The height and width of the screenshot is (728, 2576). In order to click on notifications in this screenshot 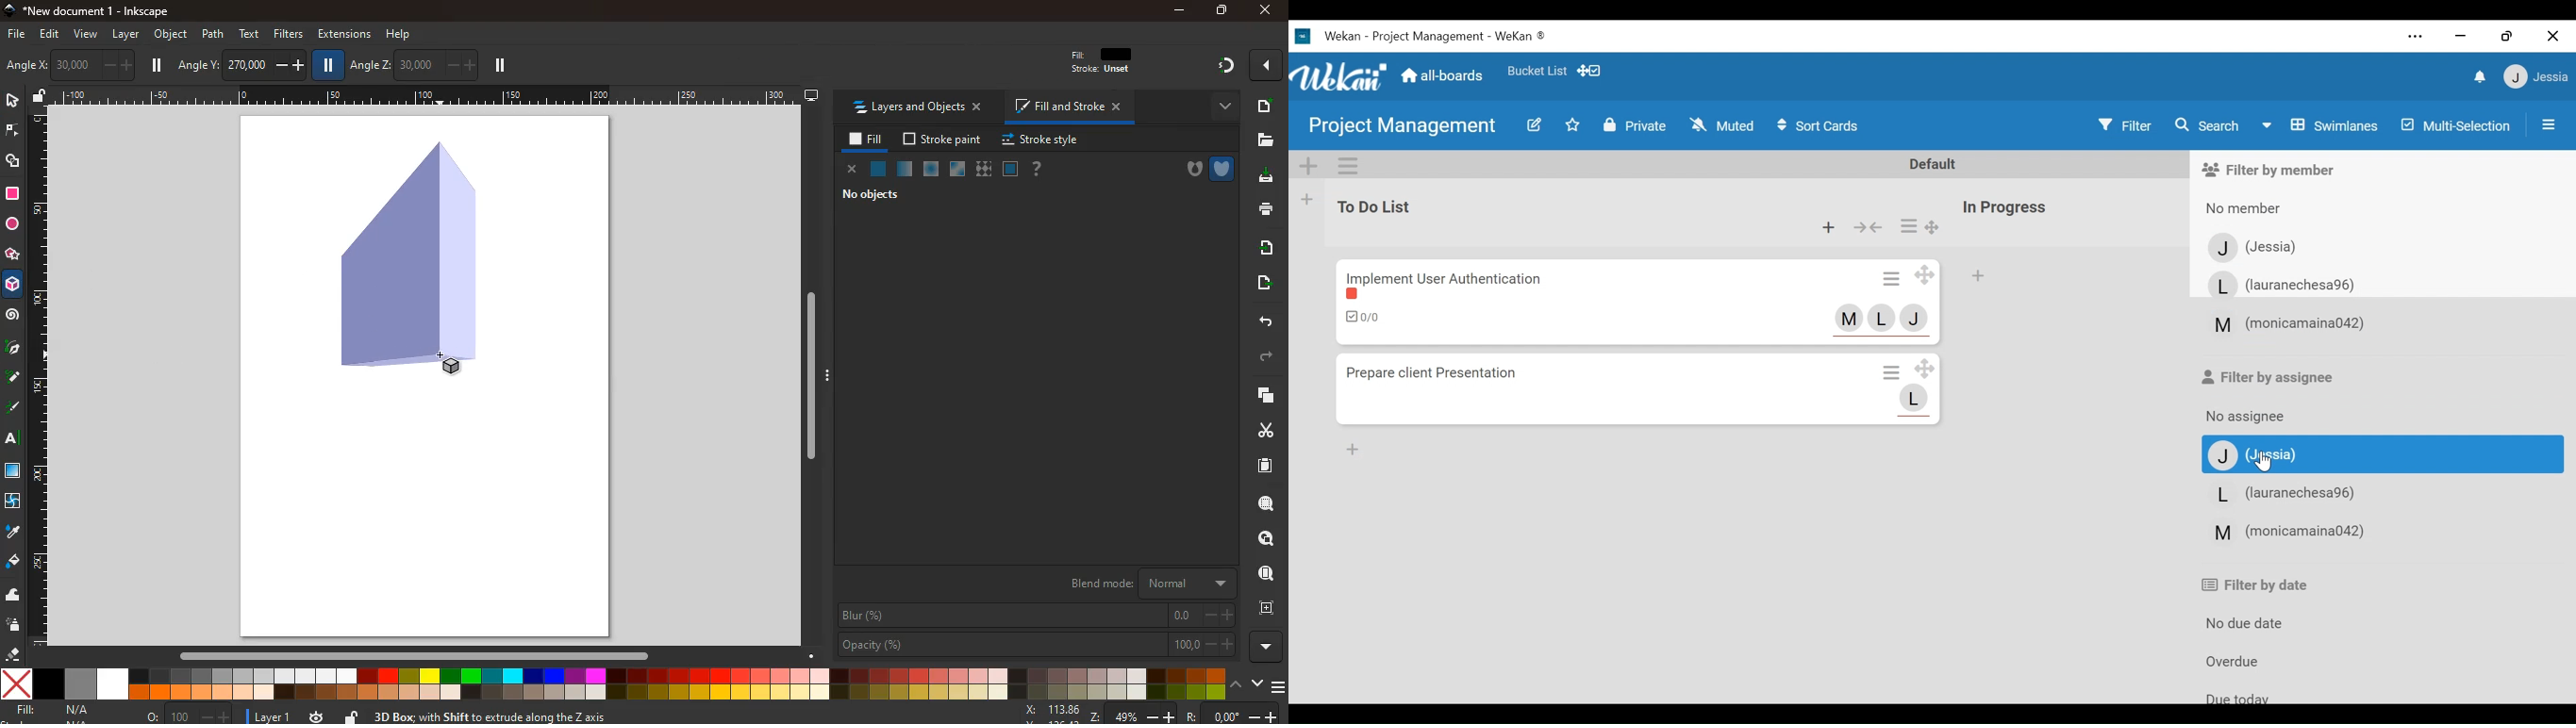, I will do `click(2478, 76)`.